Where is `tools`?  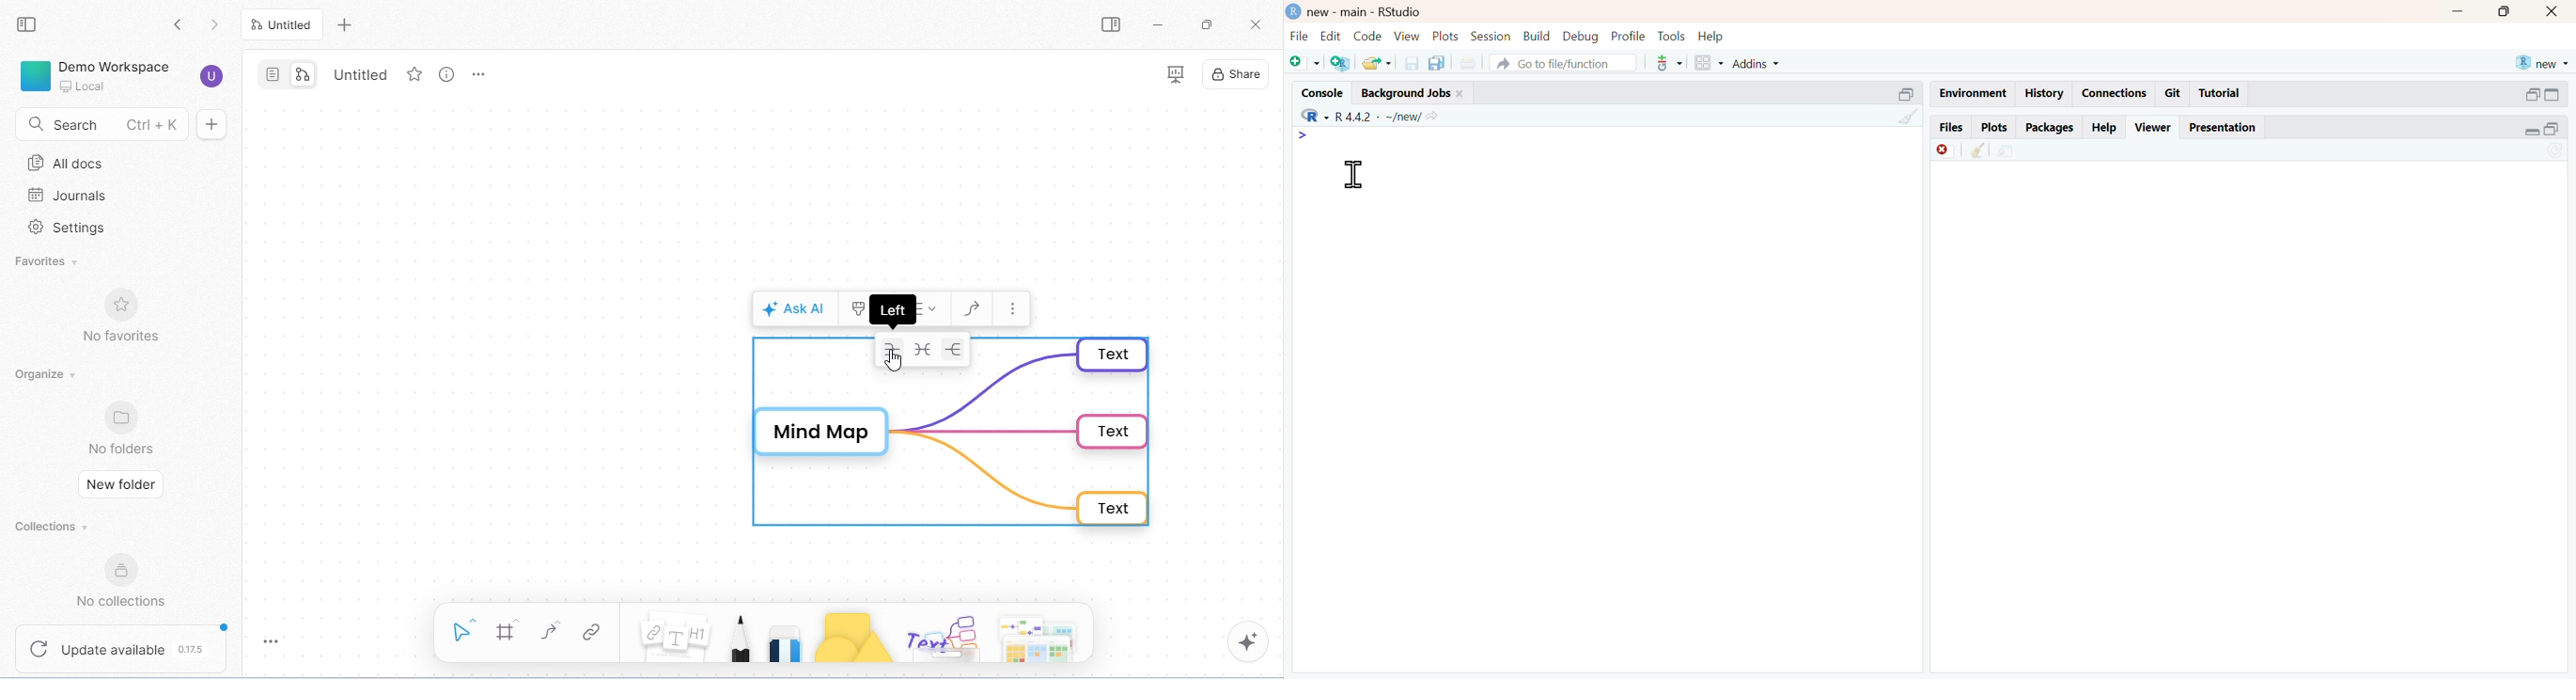 tools is located at coordinates (1671, 35).